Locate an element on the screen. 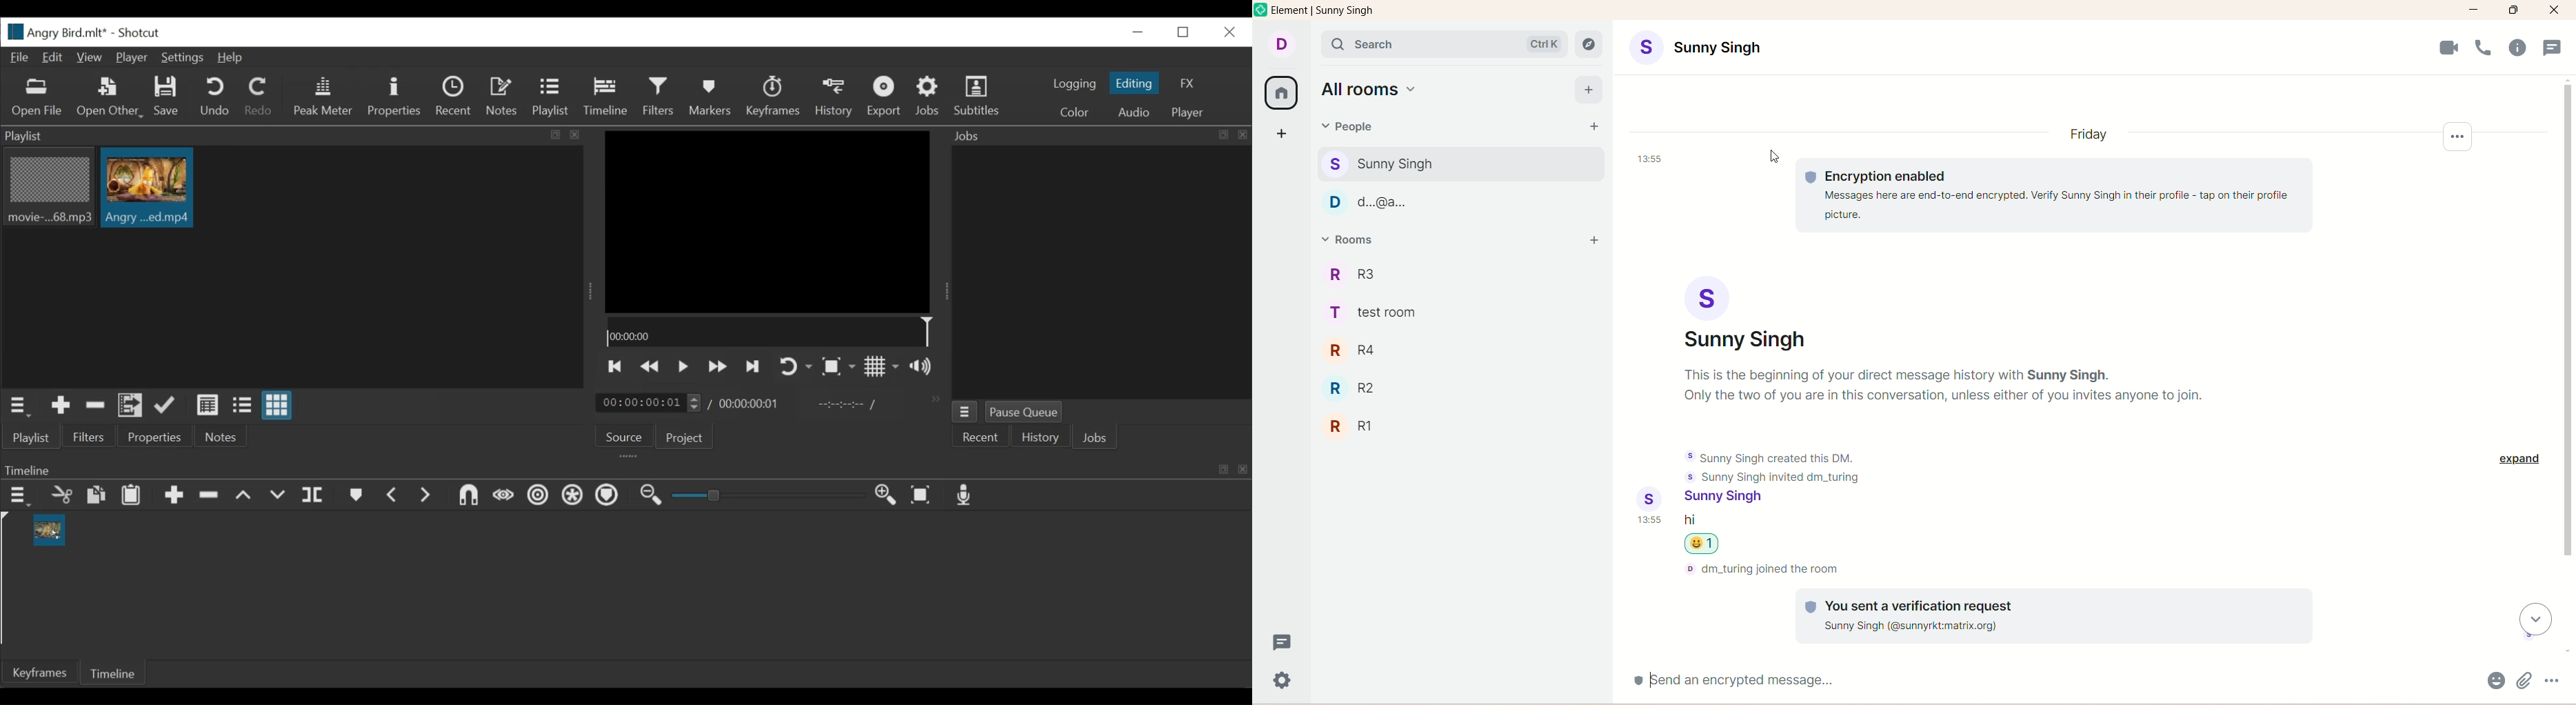 This screenshot has width=2576, height=728. Skip to the next point is located at coordinates (753, 367).